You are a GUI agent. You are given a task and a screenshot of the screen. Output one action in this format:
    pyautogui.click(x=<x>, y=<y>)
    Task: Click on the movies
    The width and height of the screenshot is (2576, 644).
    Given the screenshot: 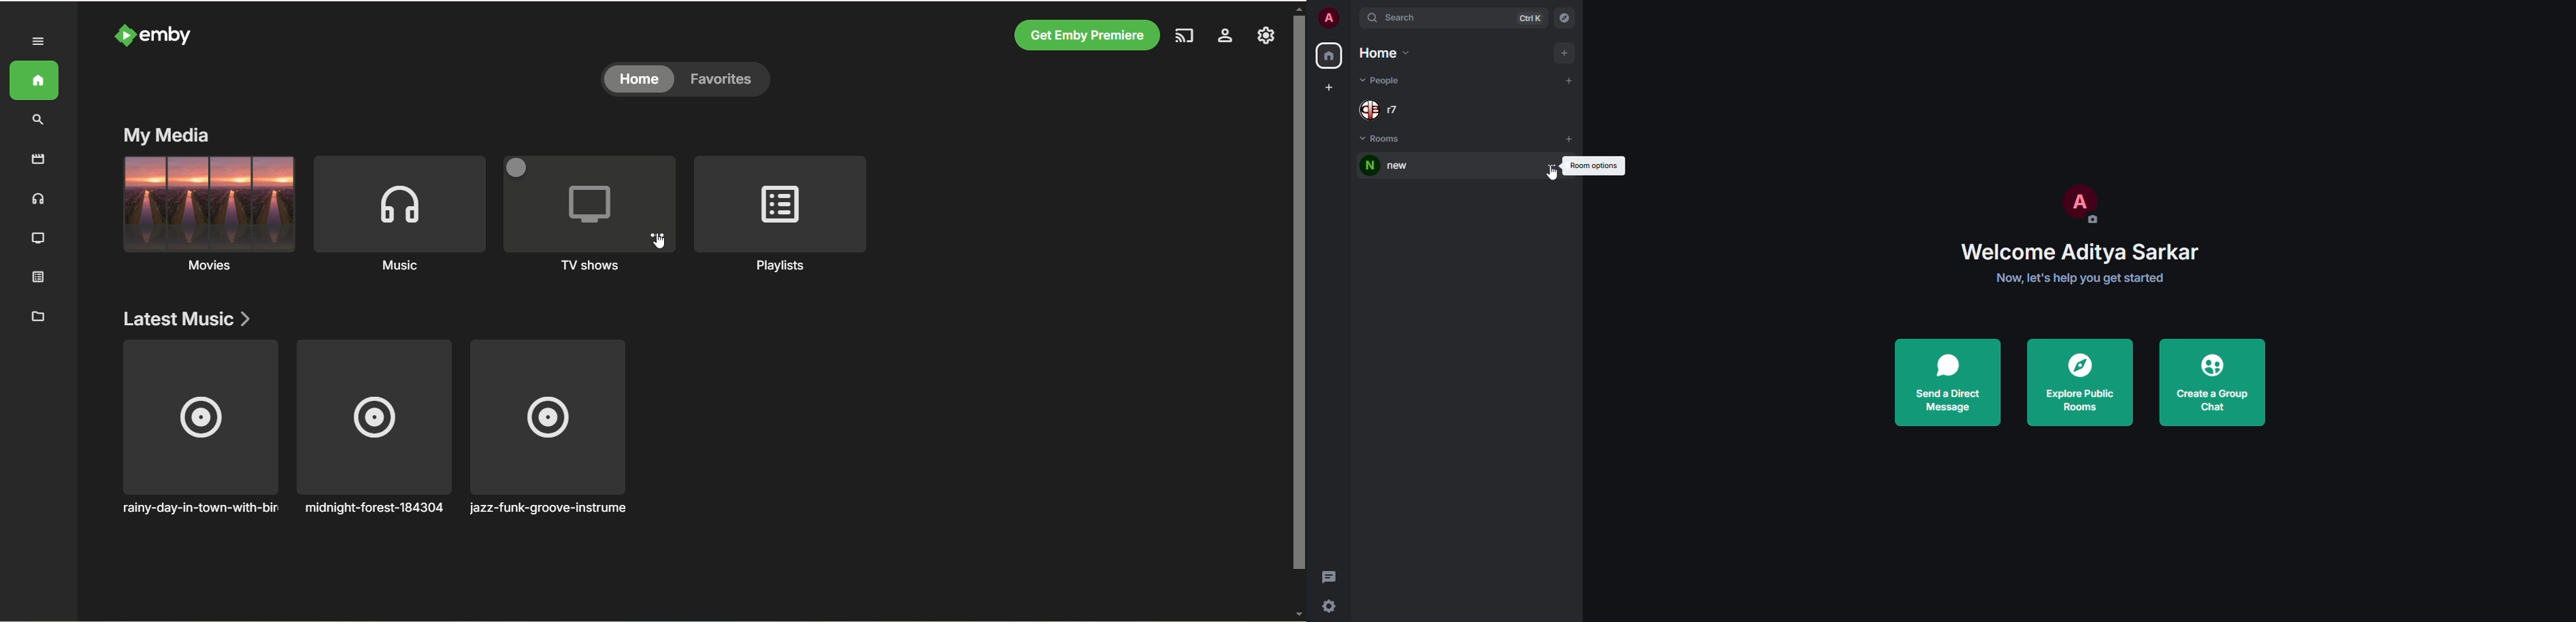 What is the action you would take?
    pyautogui.click(x=208, y=217)
    